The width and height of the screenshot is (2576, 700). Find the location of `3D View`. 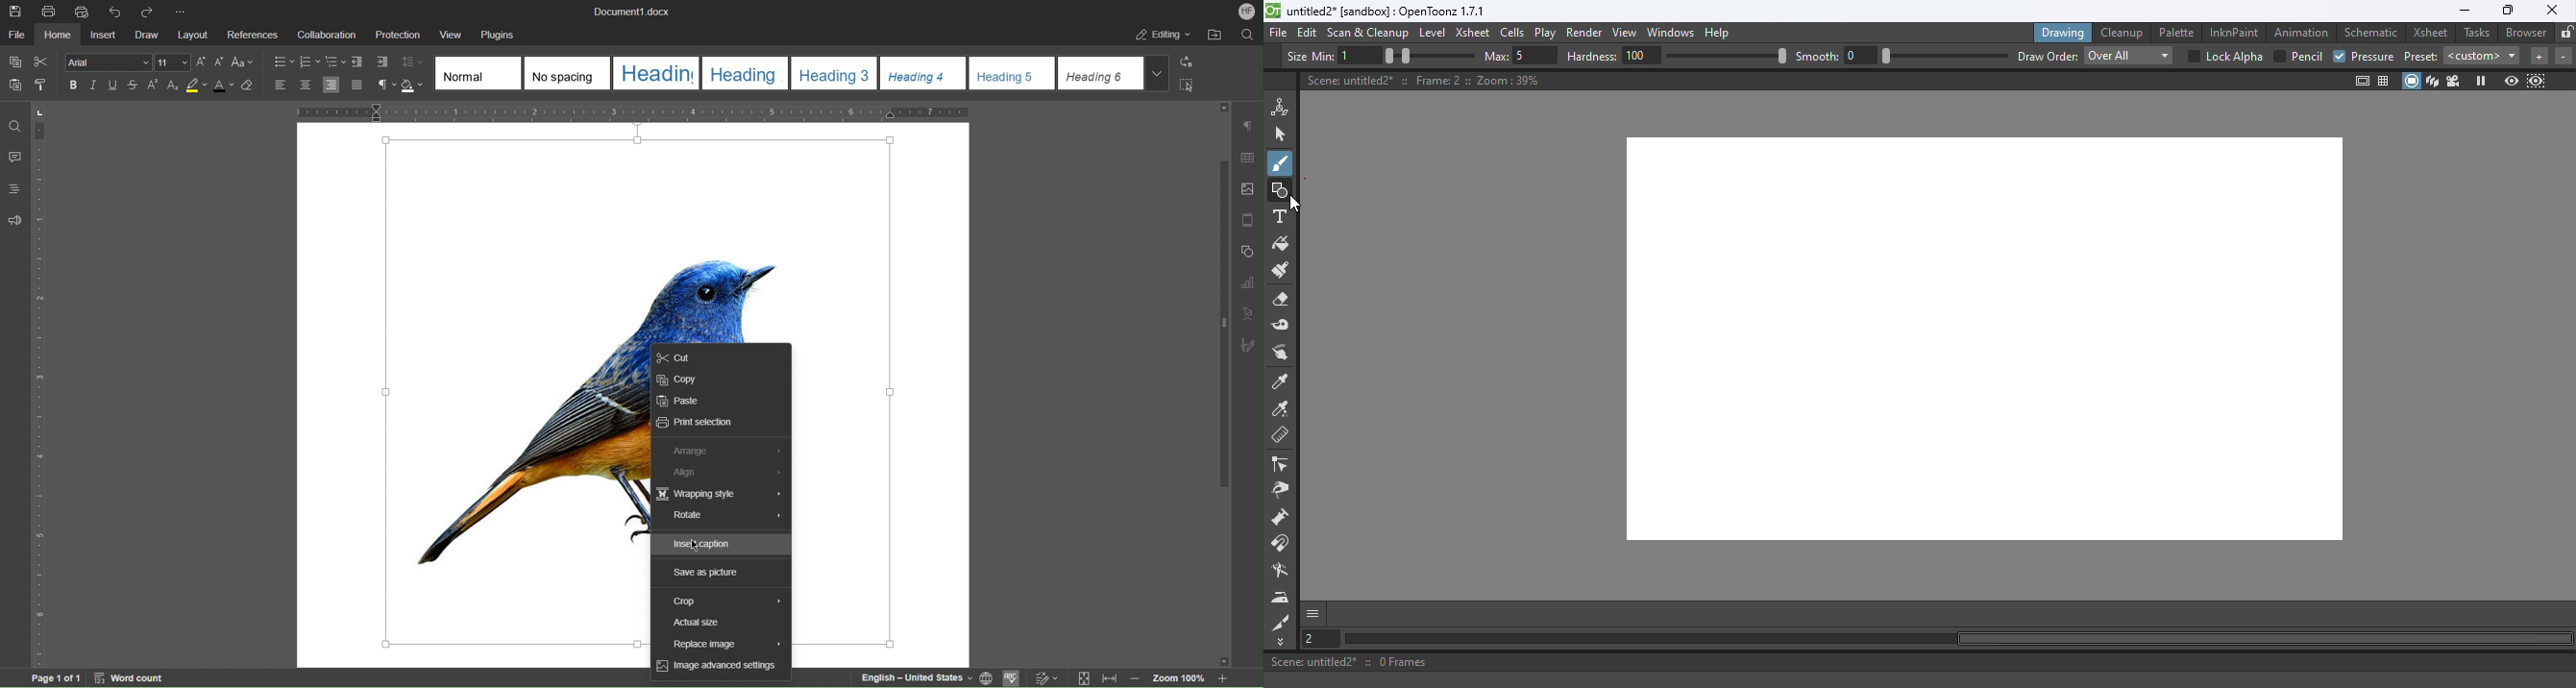

3D View is located at coordinates (2434, 81).